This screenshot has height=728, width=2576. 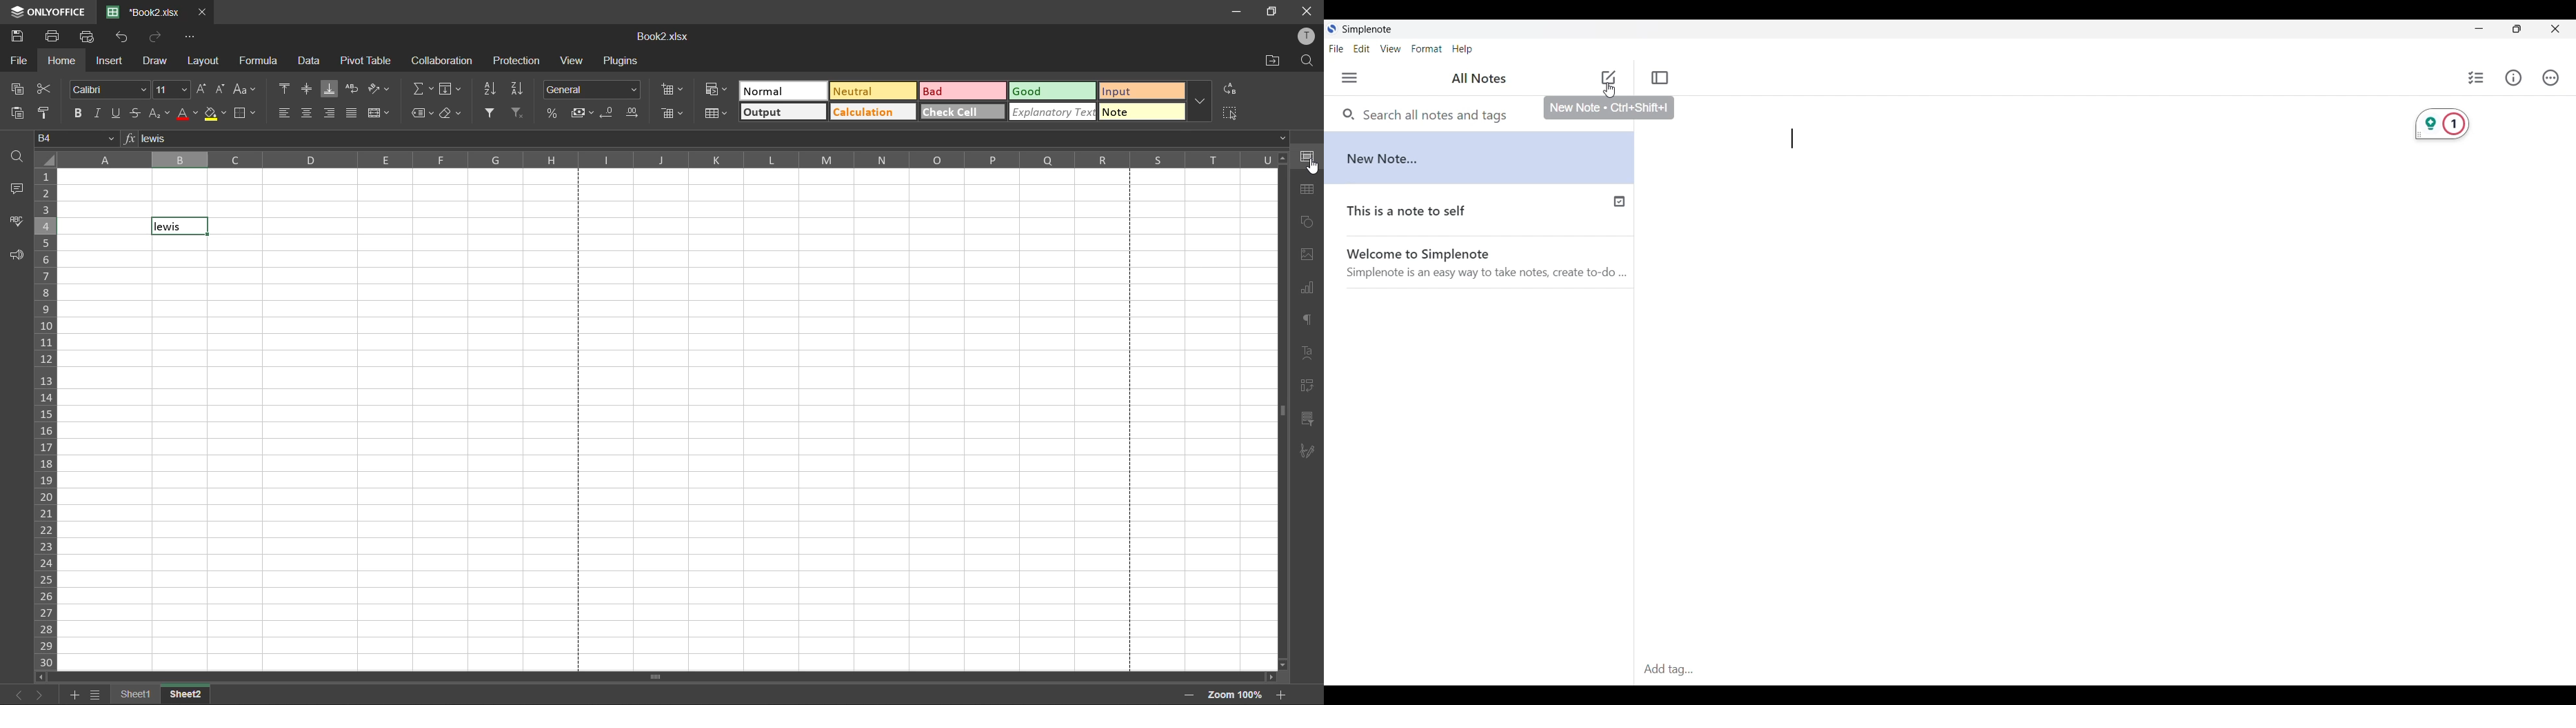 I want to click on Minimize, so click(x=2480, y=28).